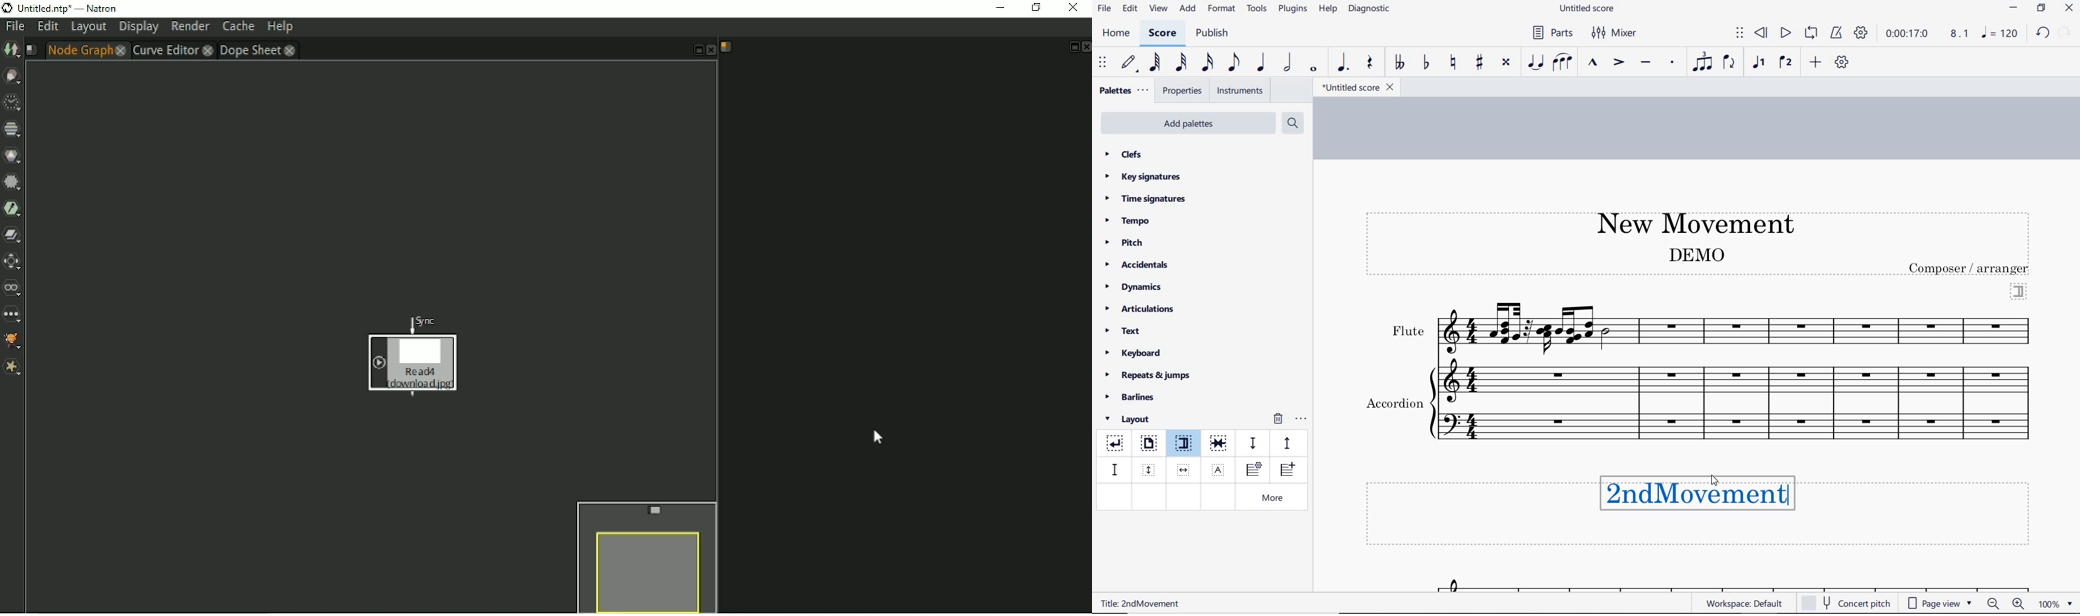  Describe the element at coordinates (1130, 603) in the screenshot. I see `text` at that location.